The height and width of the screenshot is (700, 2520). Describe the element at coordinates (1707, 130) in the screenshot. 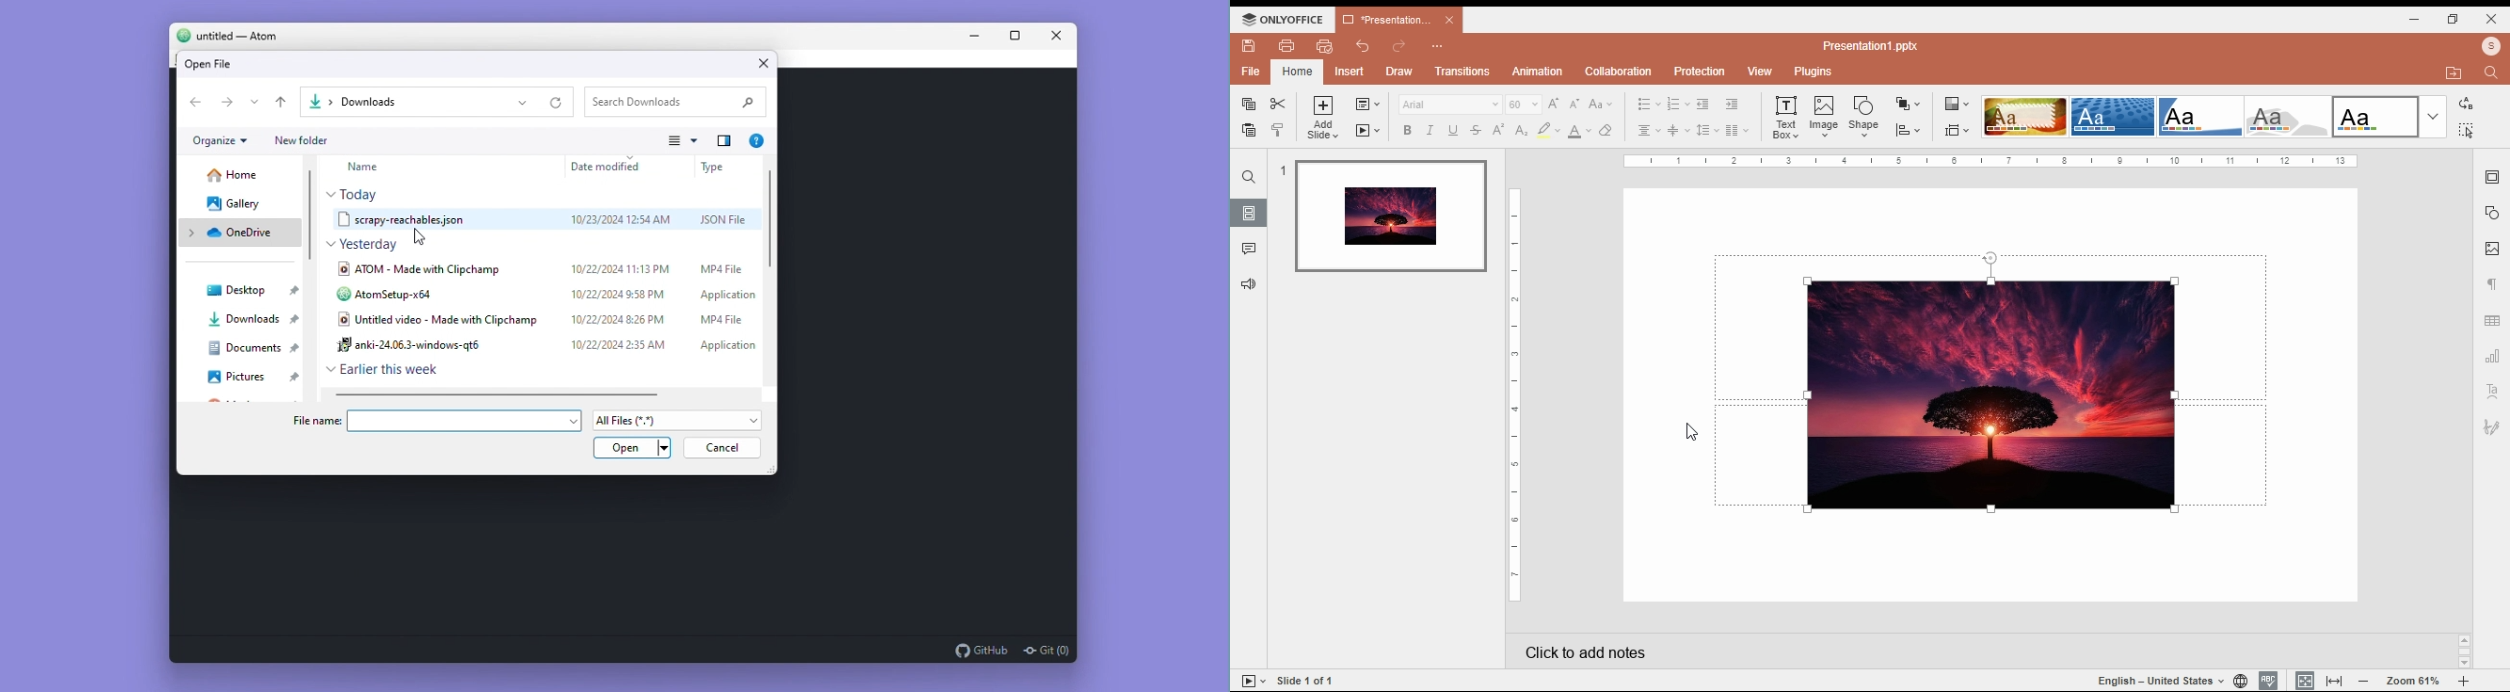

I see `lince spacing` at that location.